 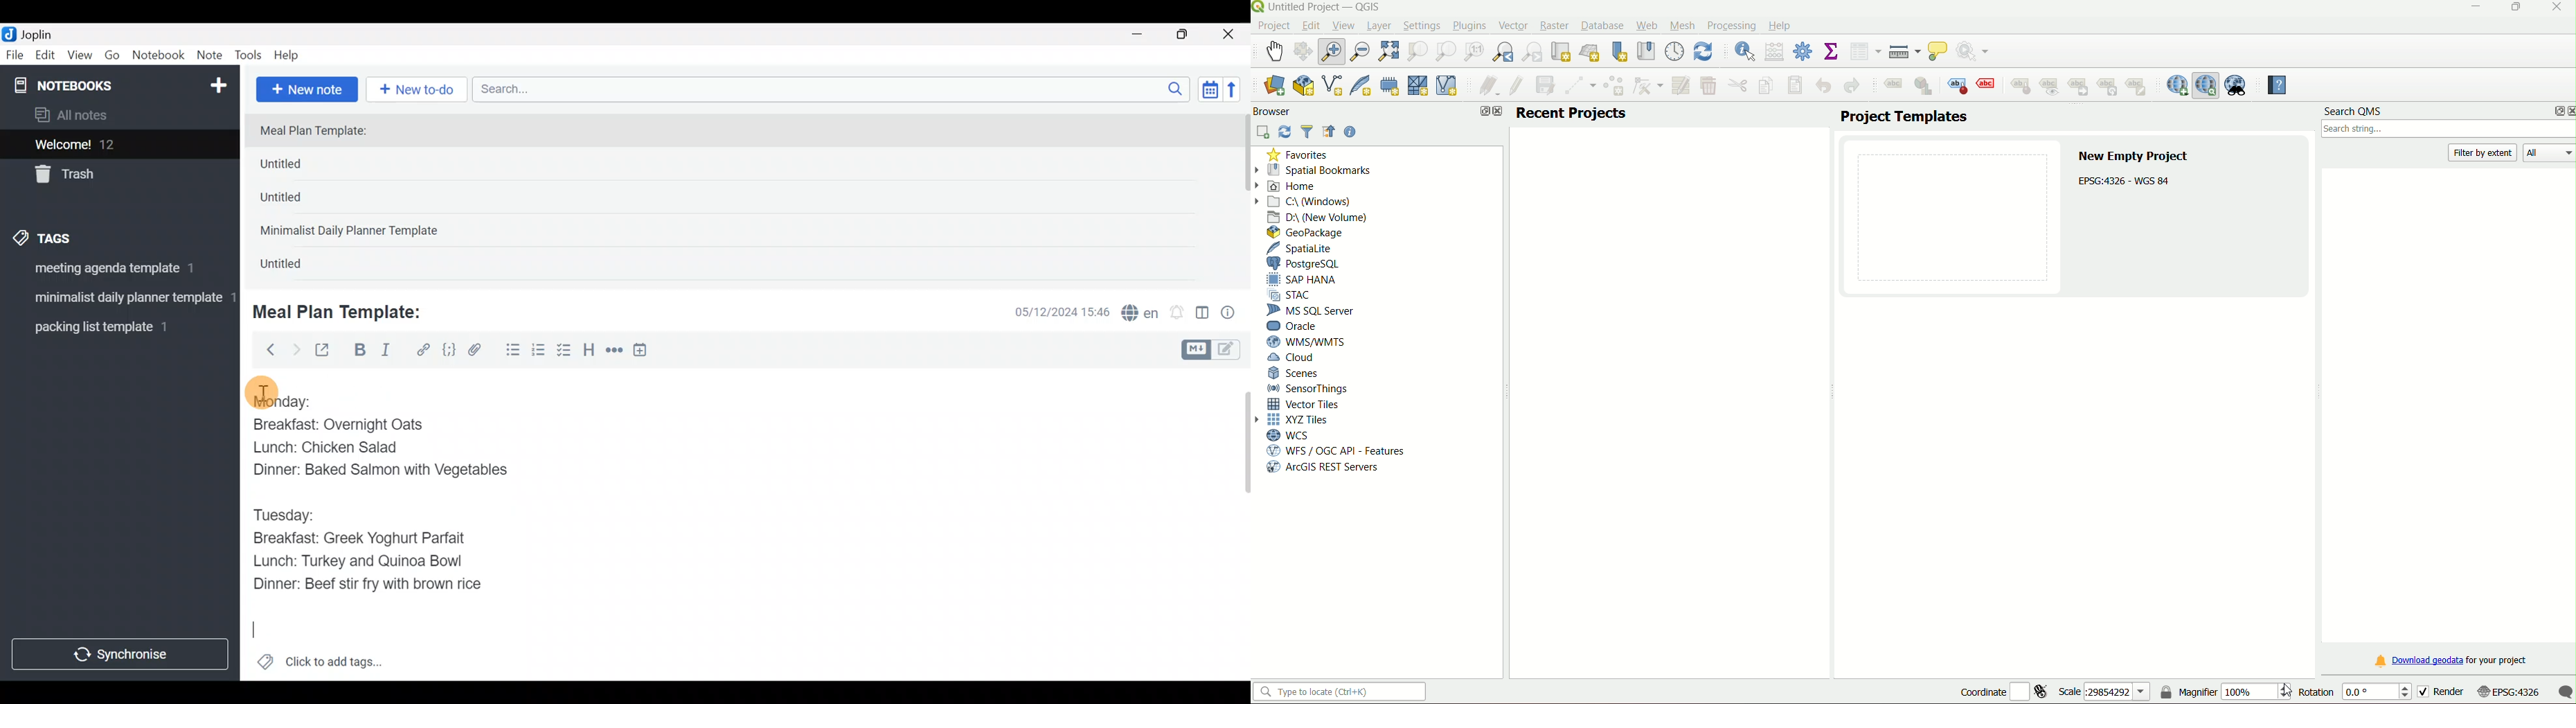 I want to click on Joplin, so click(x=45, y=33).